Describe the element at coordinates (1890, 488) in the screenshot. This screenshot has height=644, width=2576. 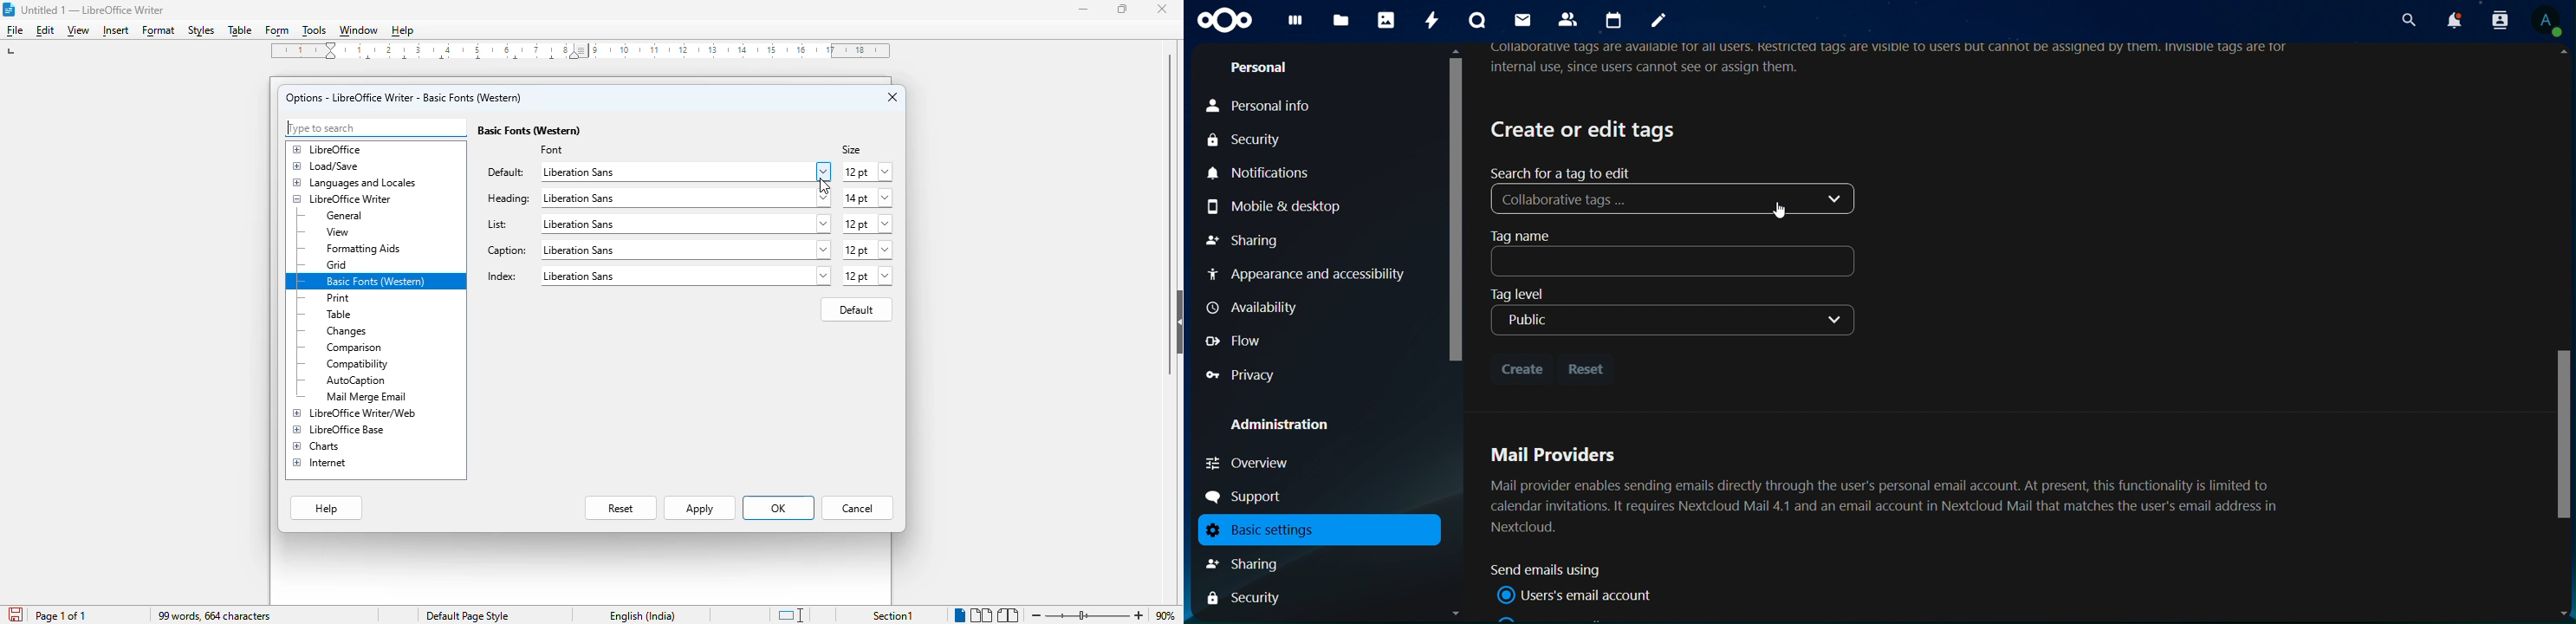
I see `Mail Providers

Mail provider enables sending emails directly through the user's personal email account. At present, this functionality is limited to
calendar invitations. It requires Nextcloud Mail 4.1 and an email account in Nextcloud Mail that matches the user's email address in
Nextcloud.` at that location.